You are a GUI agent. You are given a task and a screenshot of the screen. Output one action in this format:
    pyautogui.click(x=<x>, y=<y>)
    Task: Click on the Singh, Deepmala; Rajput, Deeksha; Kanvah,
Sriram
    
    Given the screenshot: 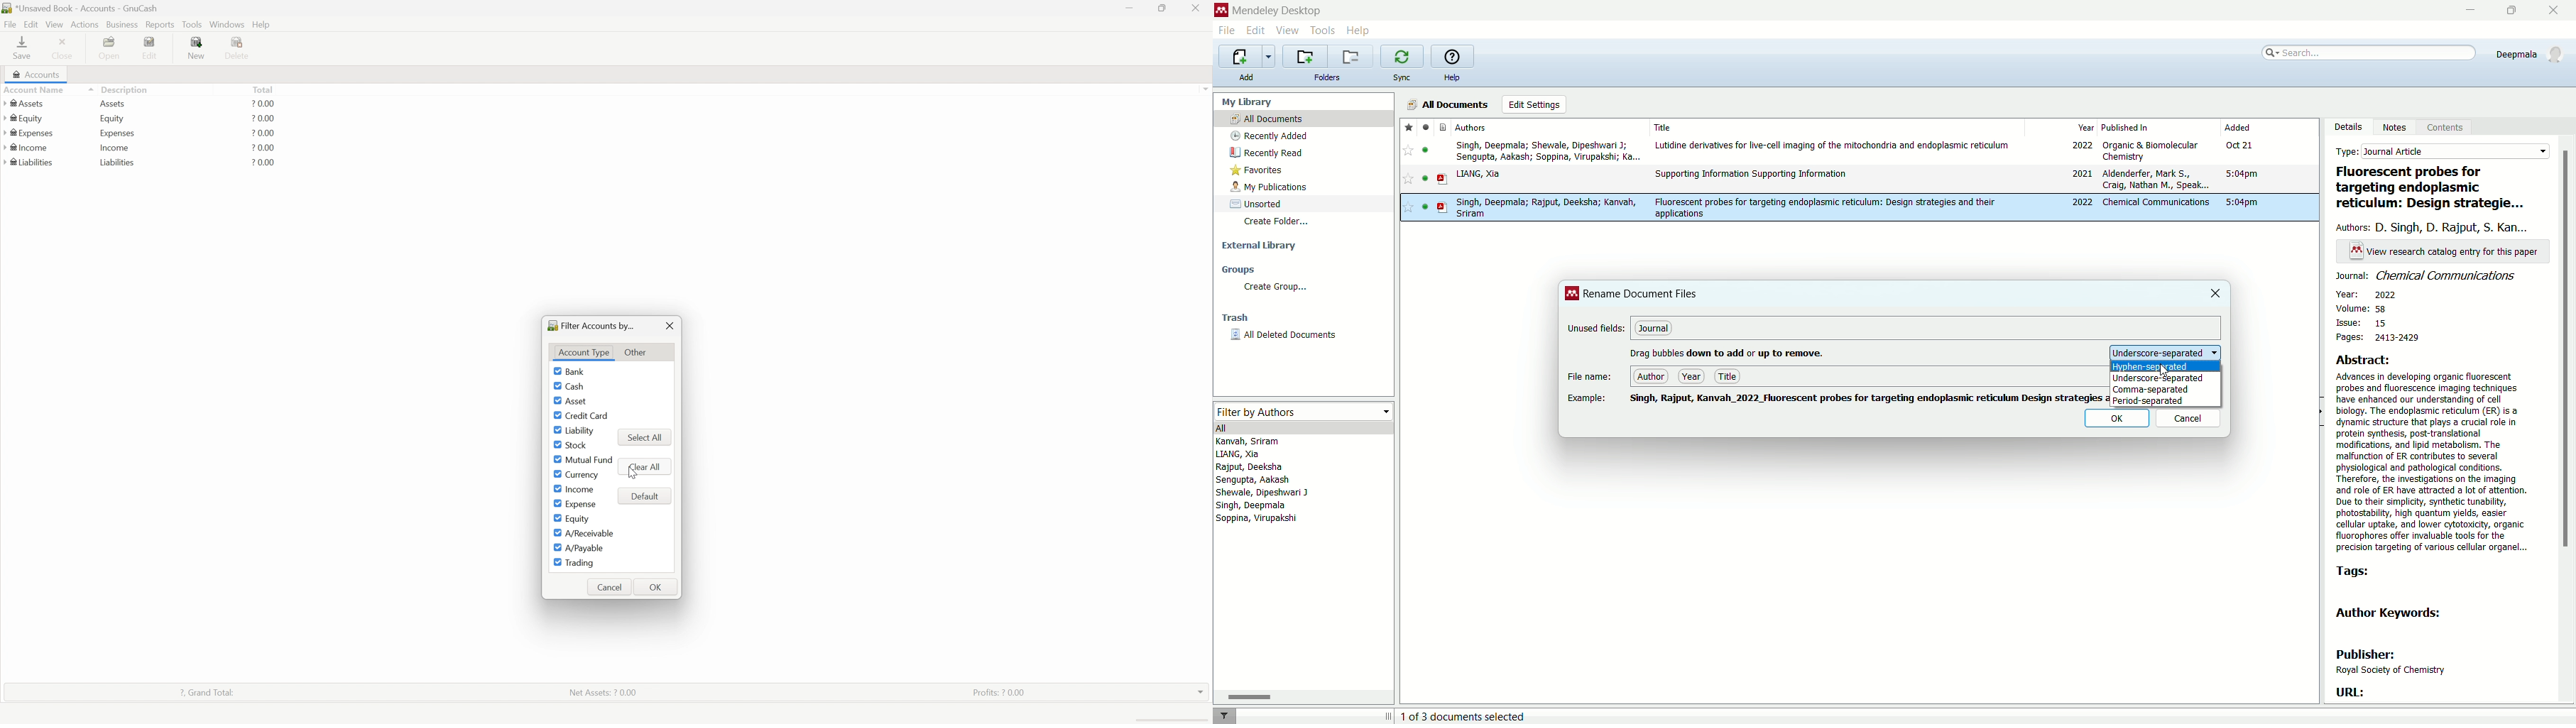 What is the action you would take?
    pyautogui.click(x=1545, y=209)
    